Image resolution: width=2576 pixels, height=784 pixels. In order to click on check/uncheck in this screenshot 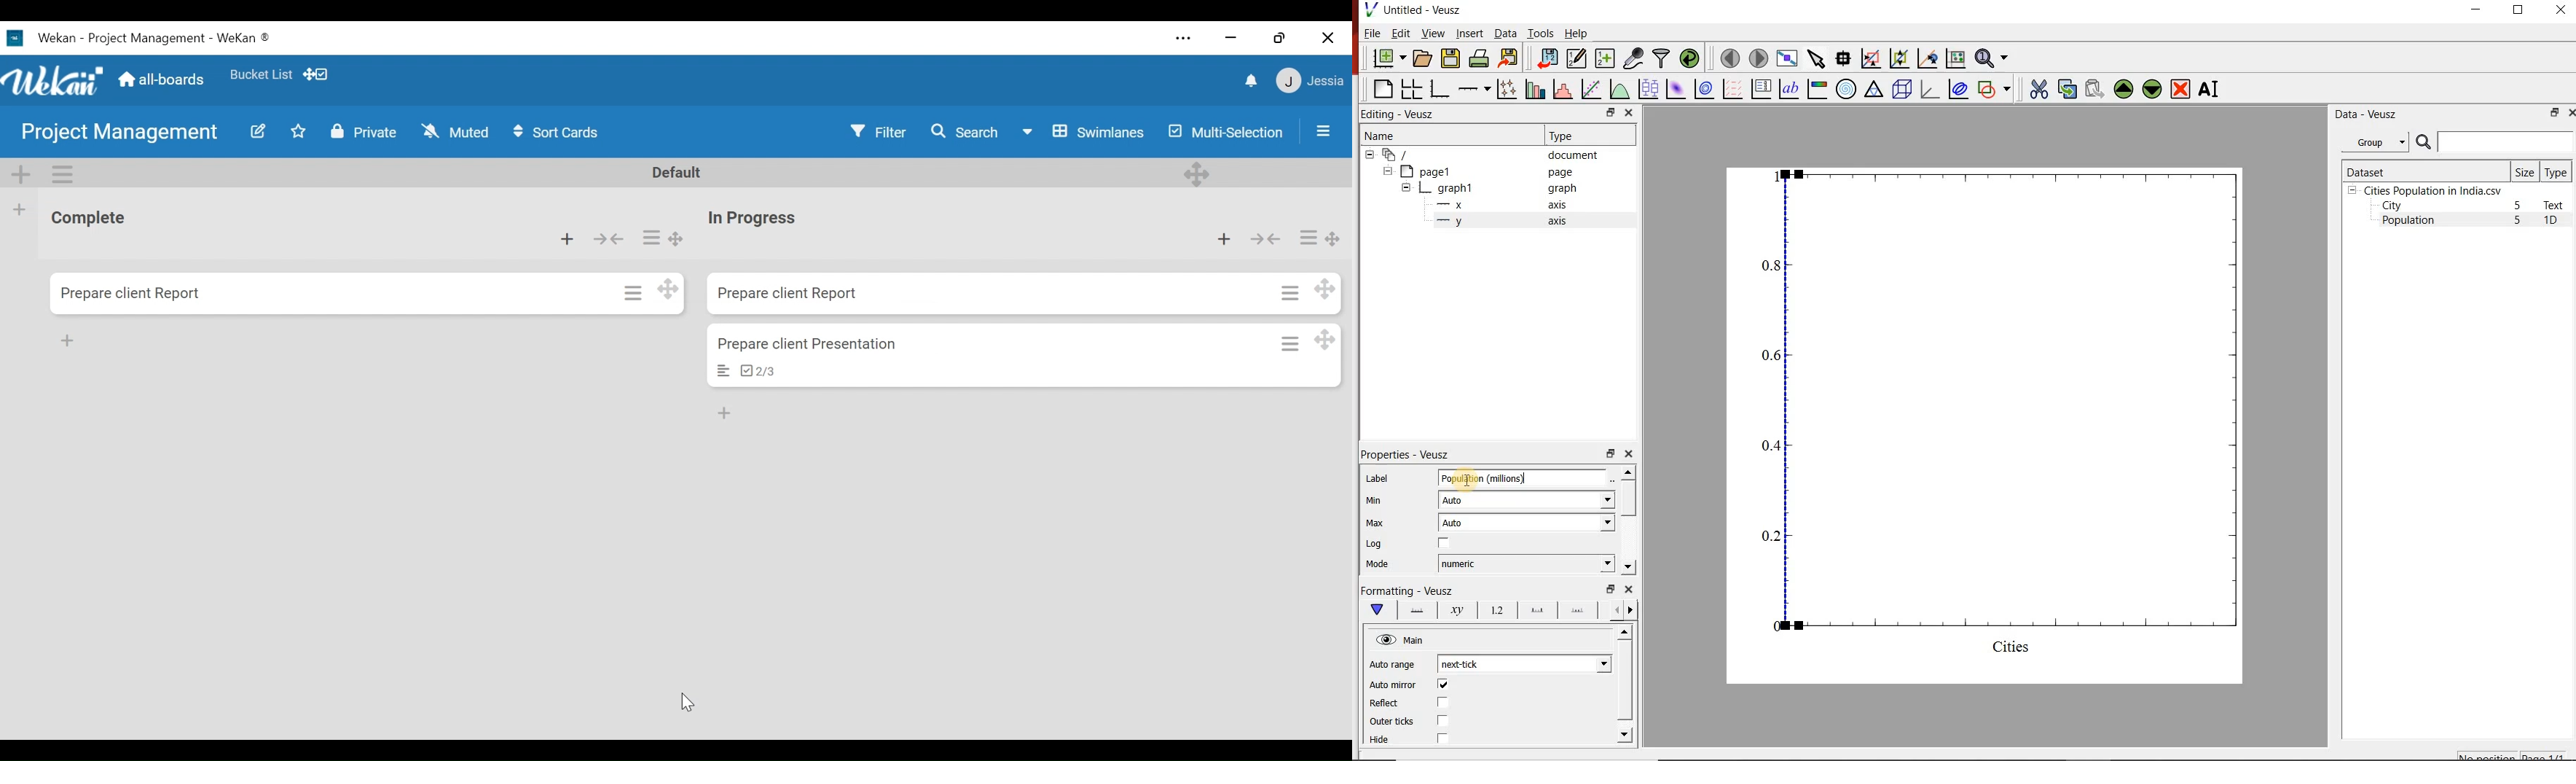, I will do `click(1442, 684)`.